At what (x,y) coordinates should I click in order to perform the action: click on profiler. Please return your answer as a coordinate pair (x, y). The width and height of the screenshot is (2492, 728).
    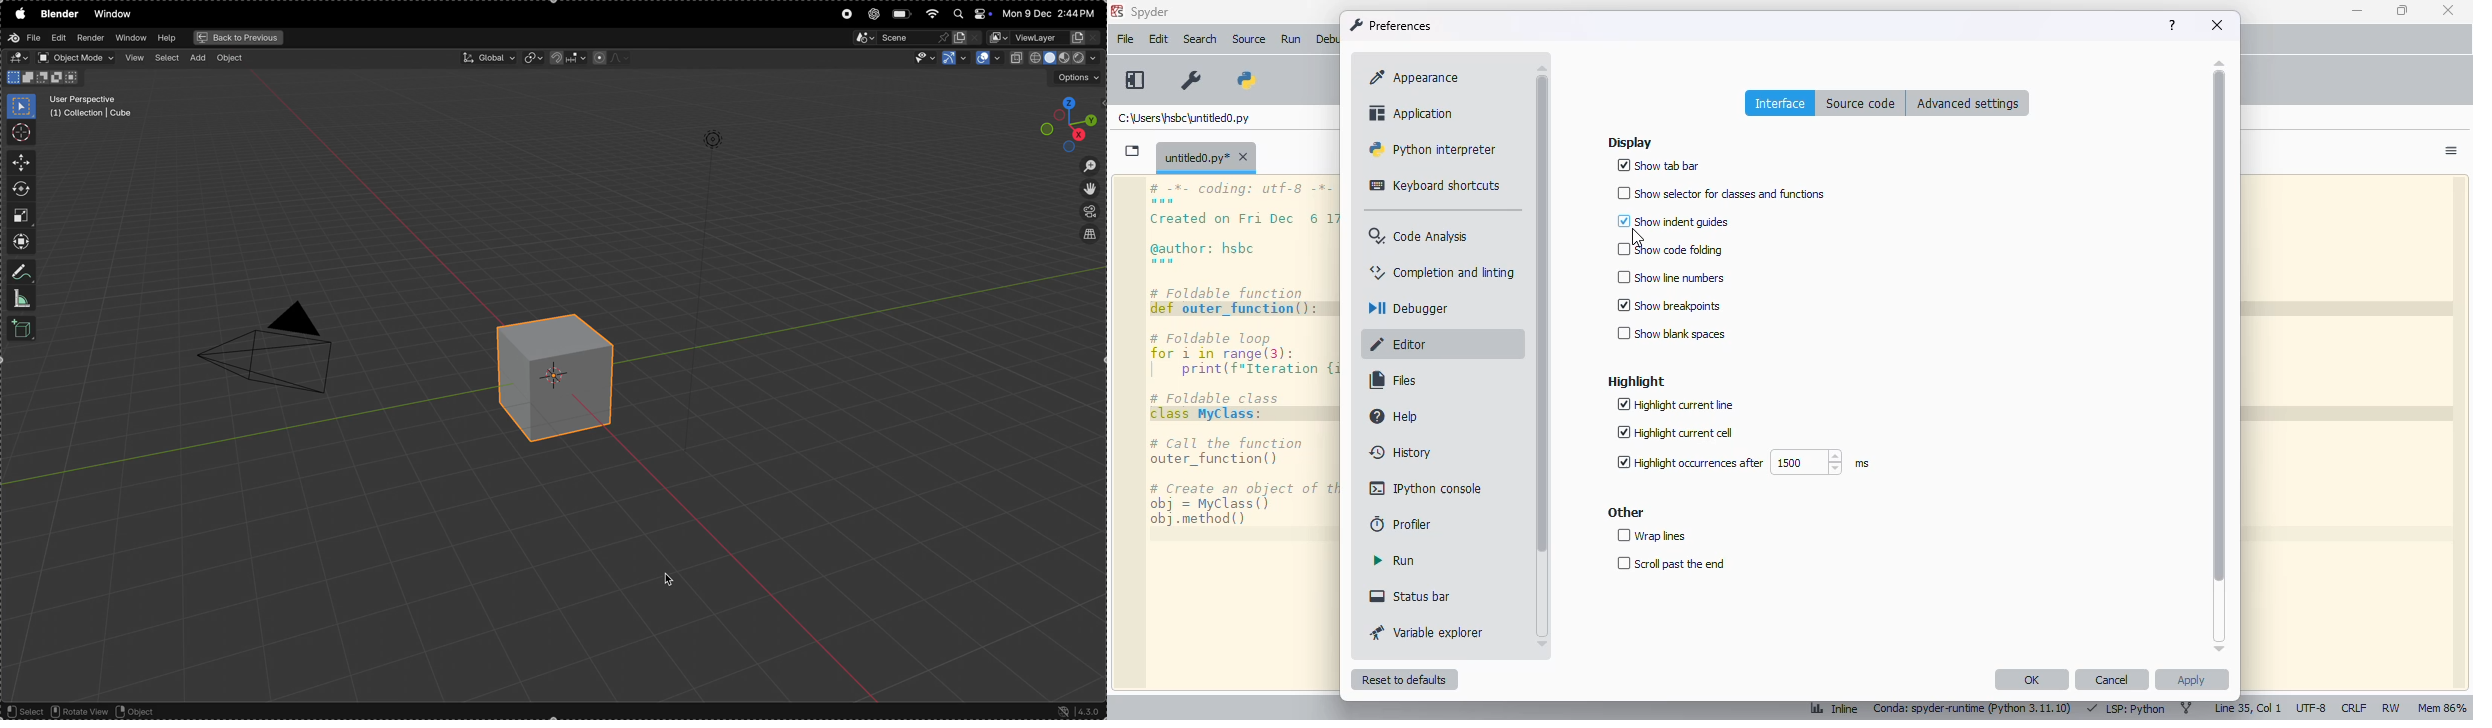
    Looking at the image, I should click on (1402, 524).